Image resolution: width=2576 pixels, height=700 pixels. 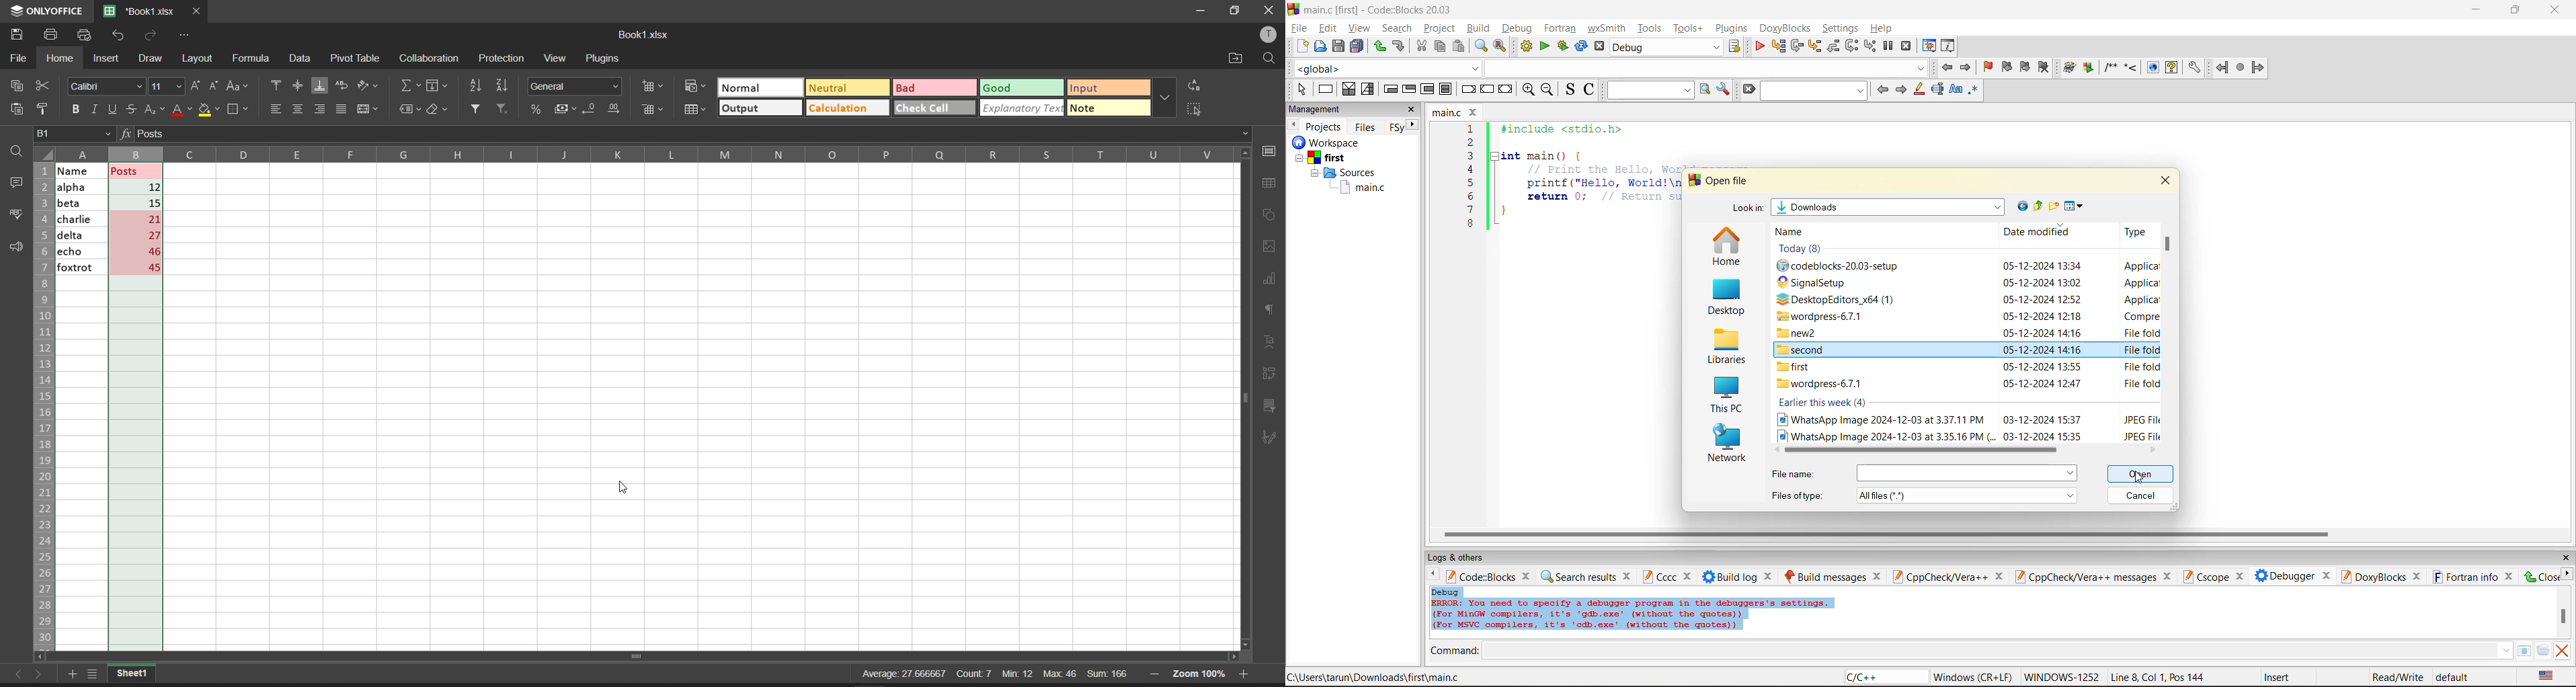 I want to click on continue instruction, so click(x=1486, y=90).